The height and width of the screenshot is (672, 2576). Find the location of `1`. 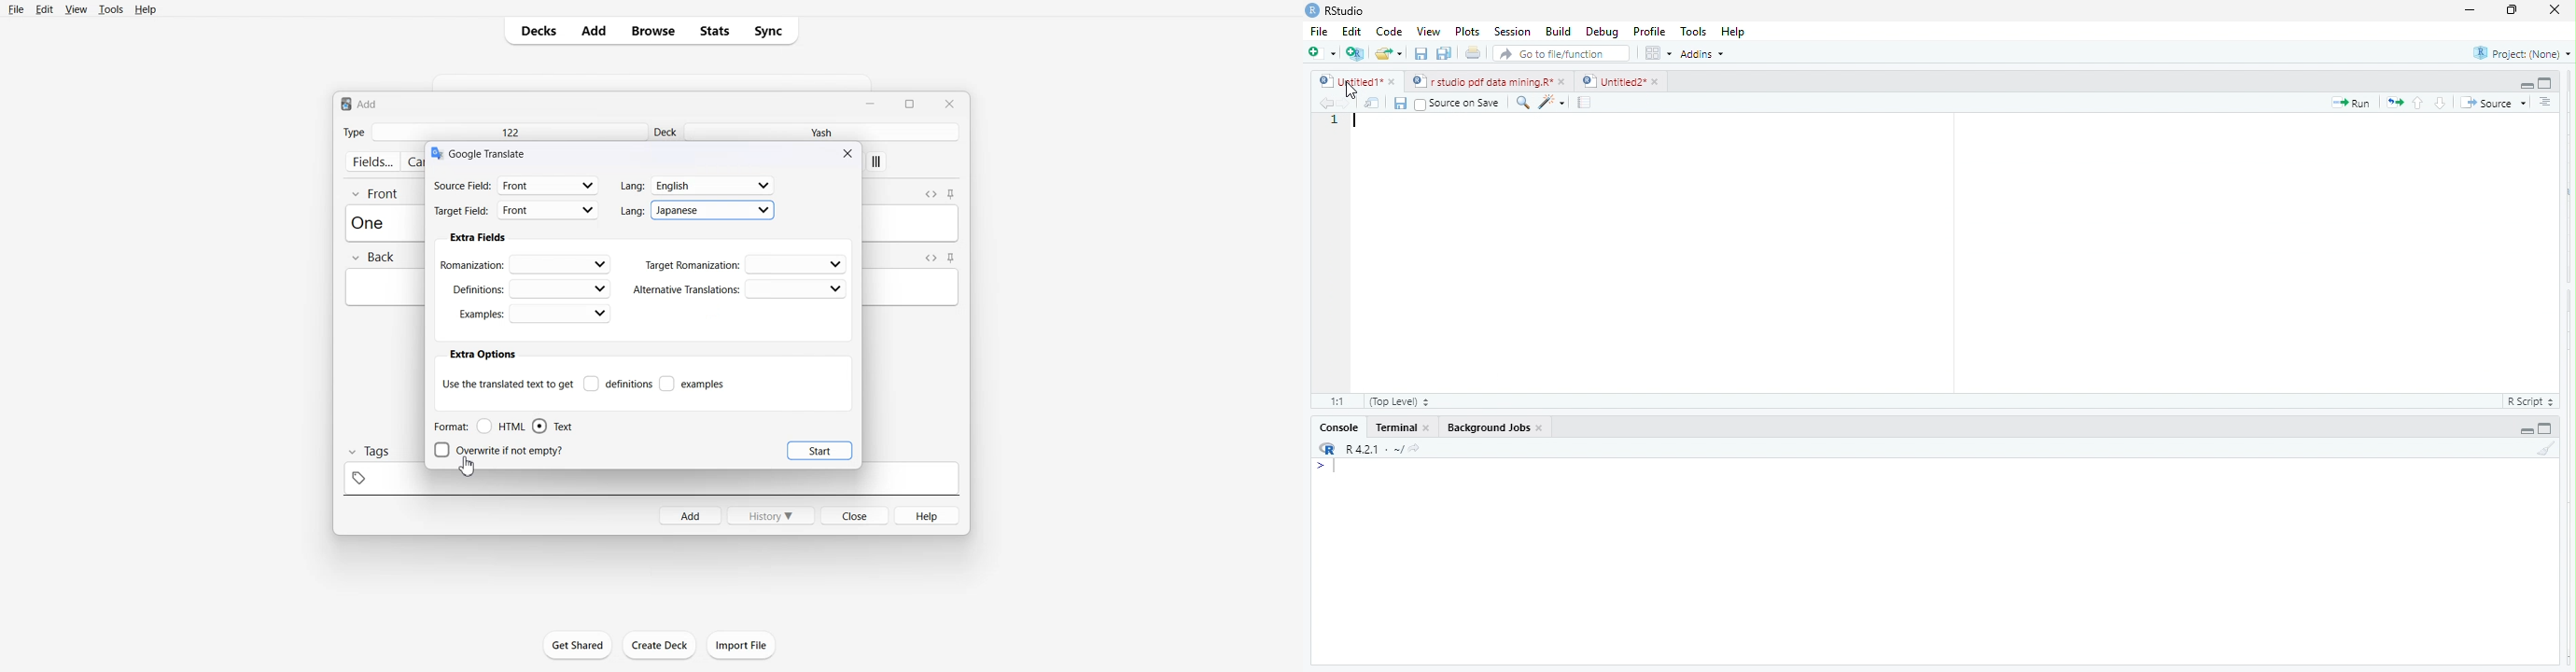

1 is located at coordinates (1335, 120).